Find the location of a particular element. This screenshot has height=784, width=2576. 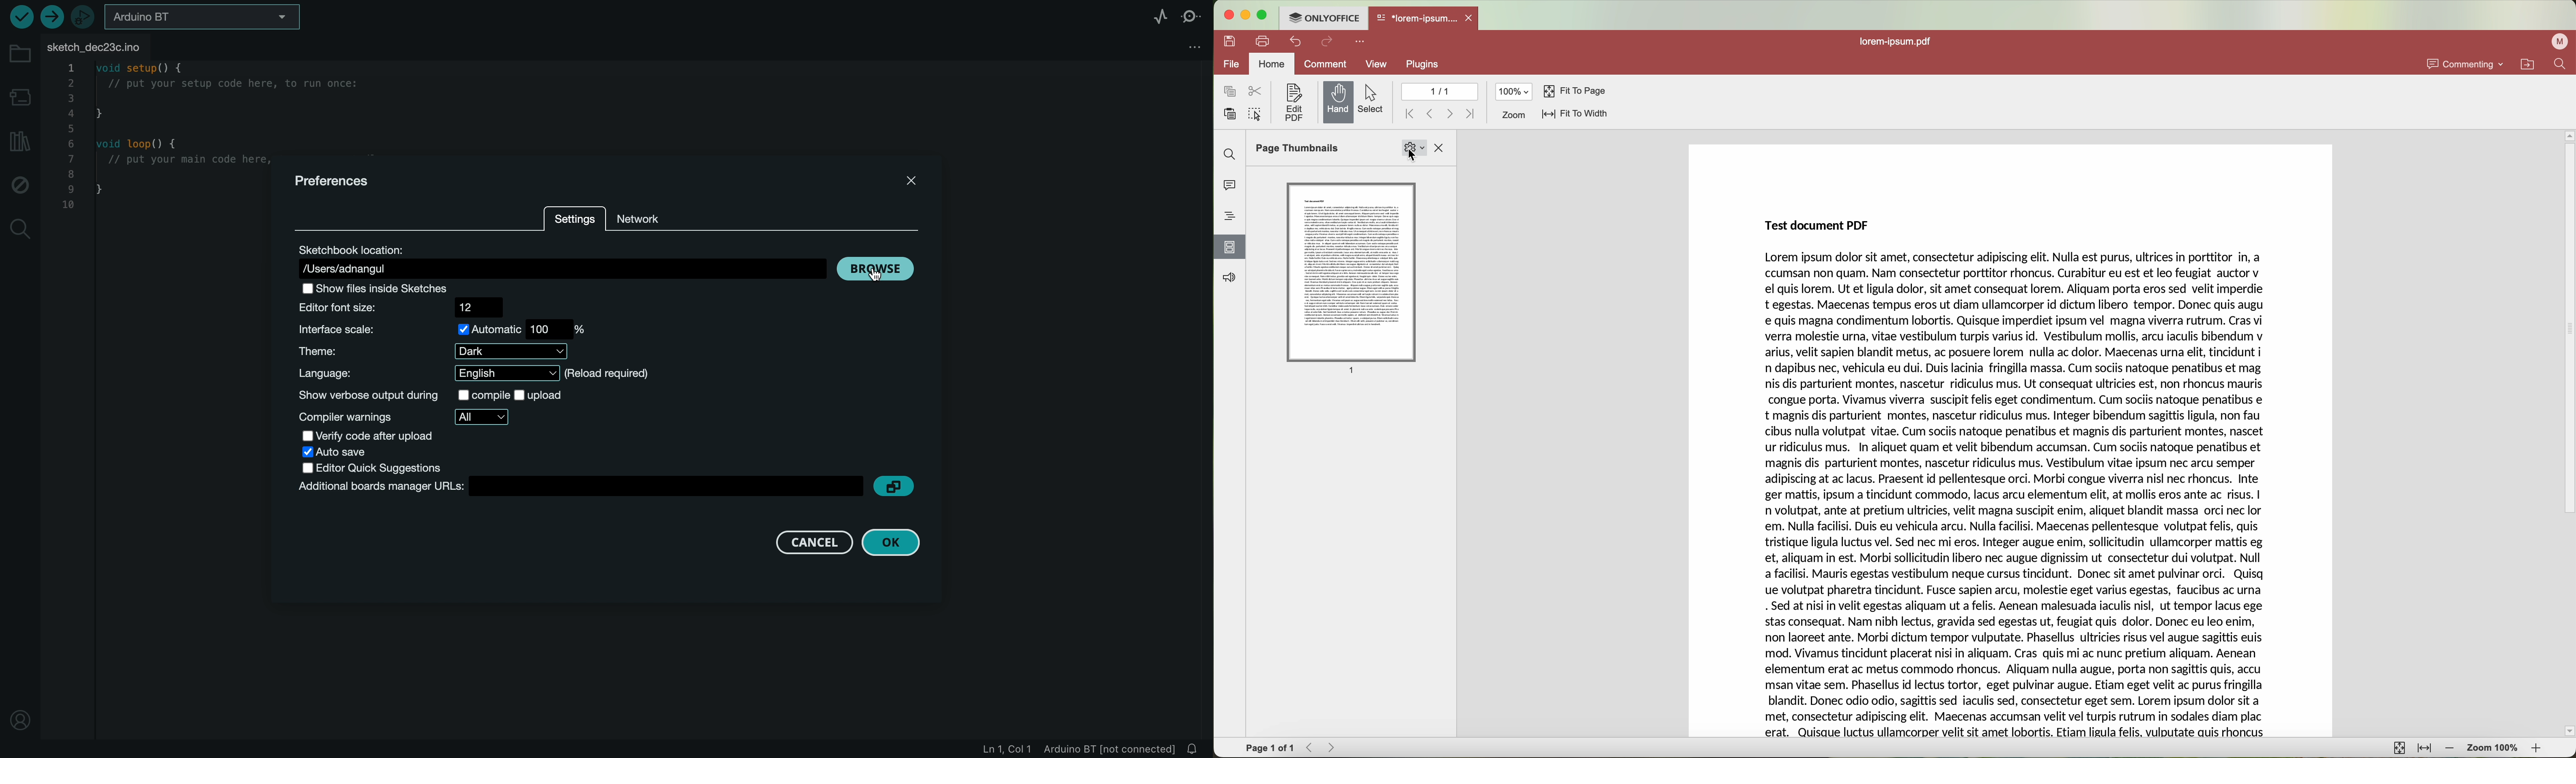

profile is located at coordinates (2559, 42).